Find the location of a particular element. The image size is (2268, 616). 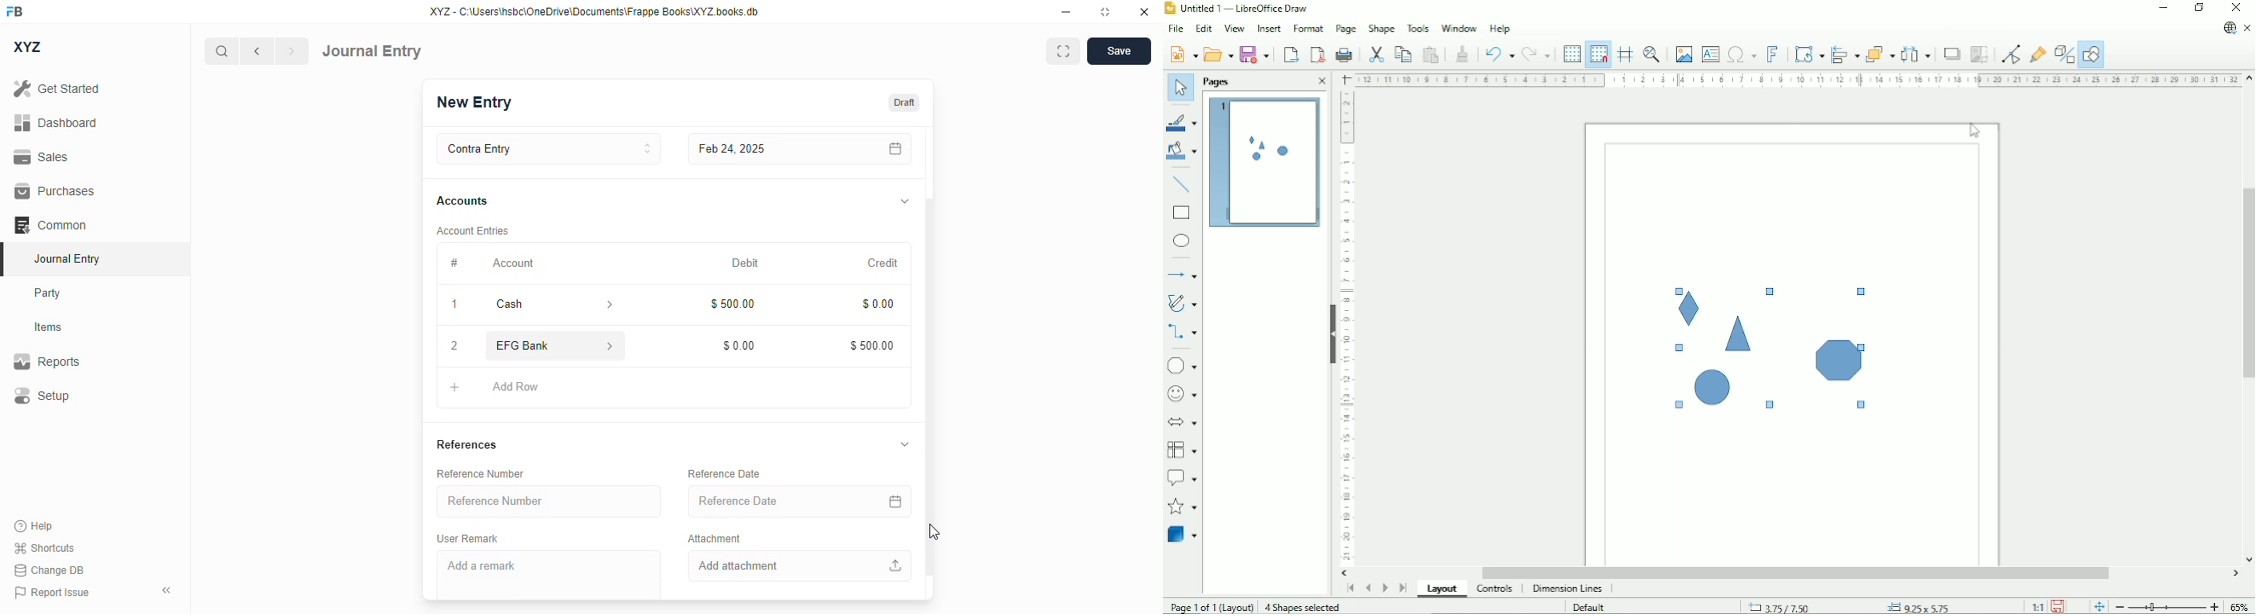

add attachment is located at coordinates (797, 566).